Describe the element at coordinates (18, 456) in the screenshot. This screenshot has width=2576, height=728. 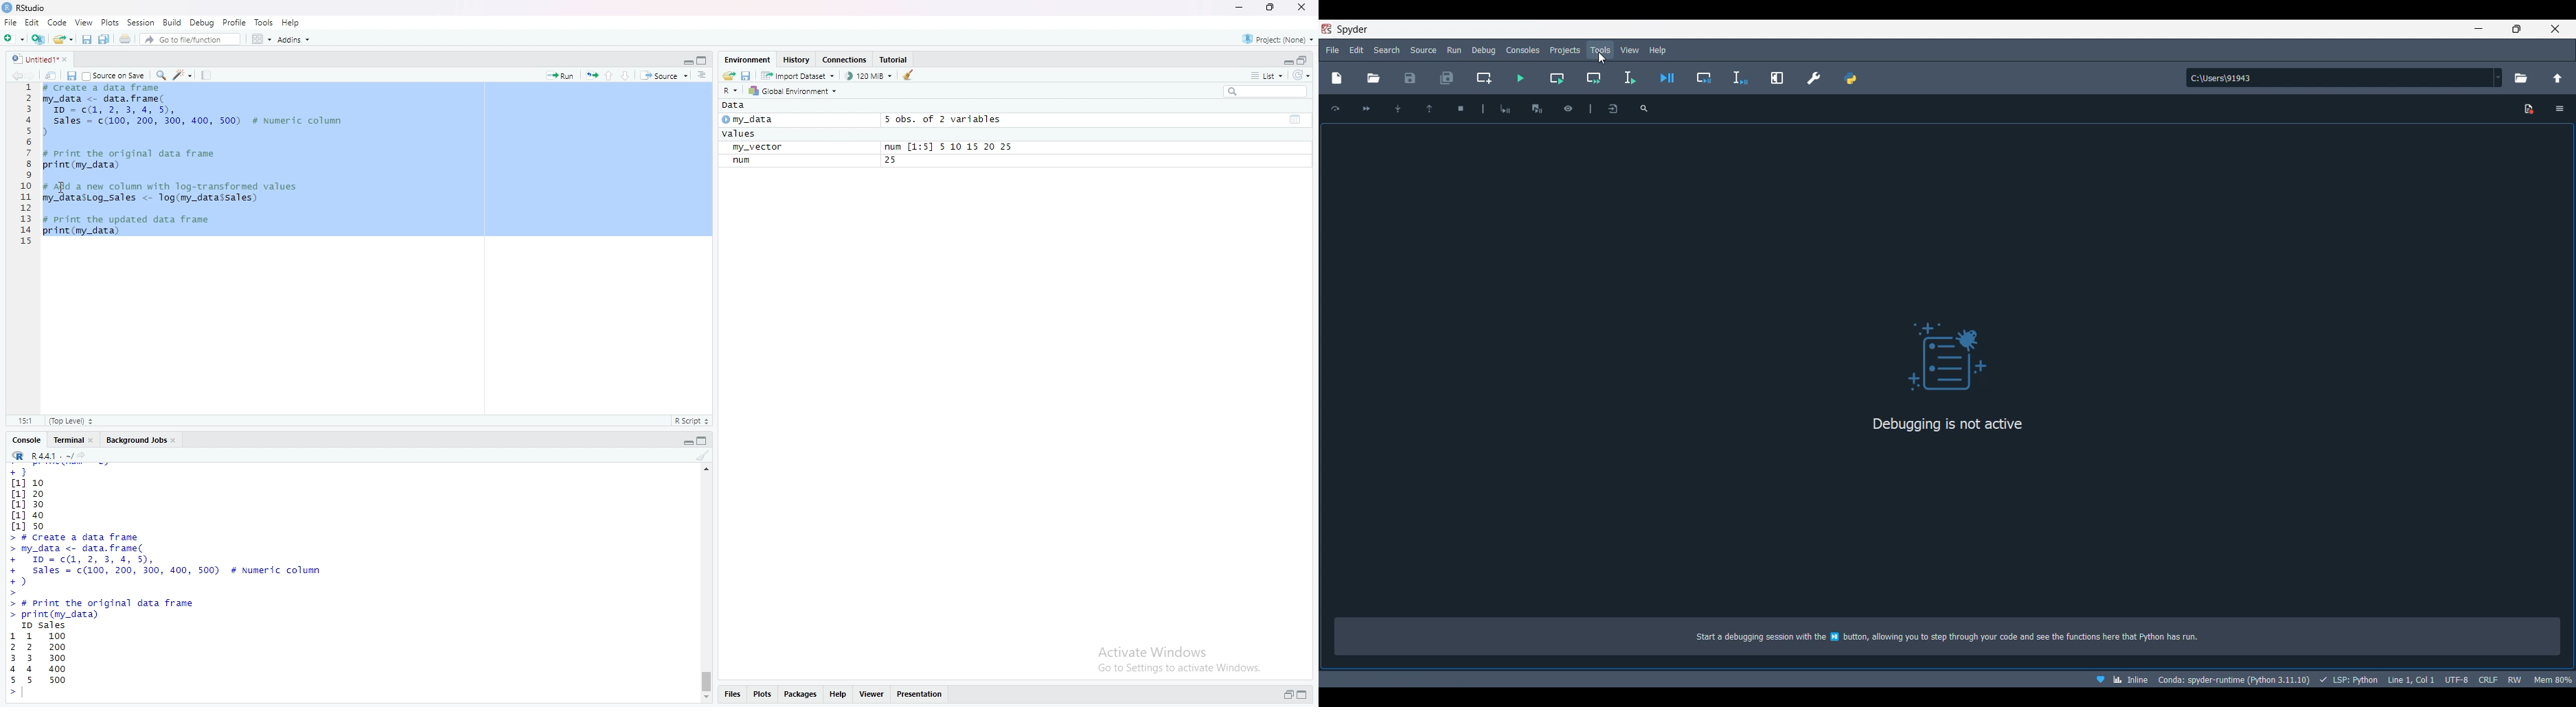
I see `R` at that location.